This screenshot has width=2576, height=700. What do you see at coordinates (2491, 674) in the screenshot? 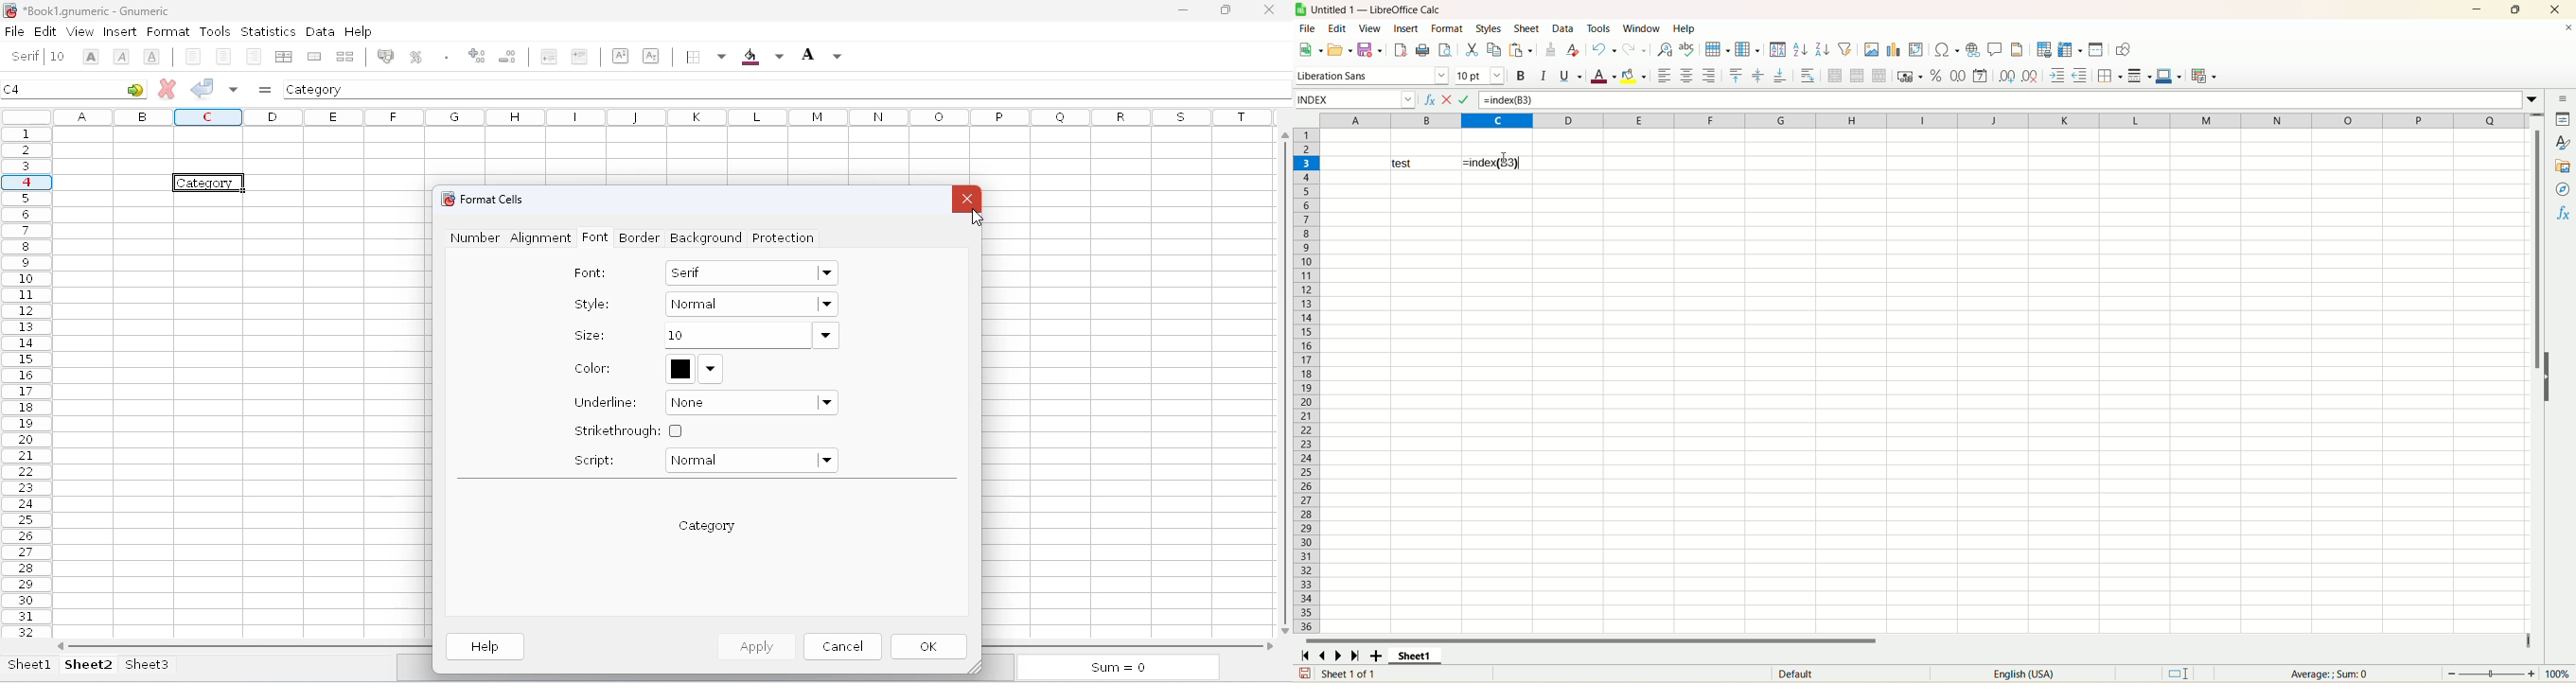
I see `zoom bar` at bounding box center [2491, 674].